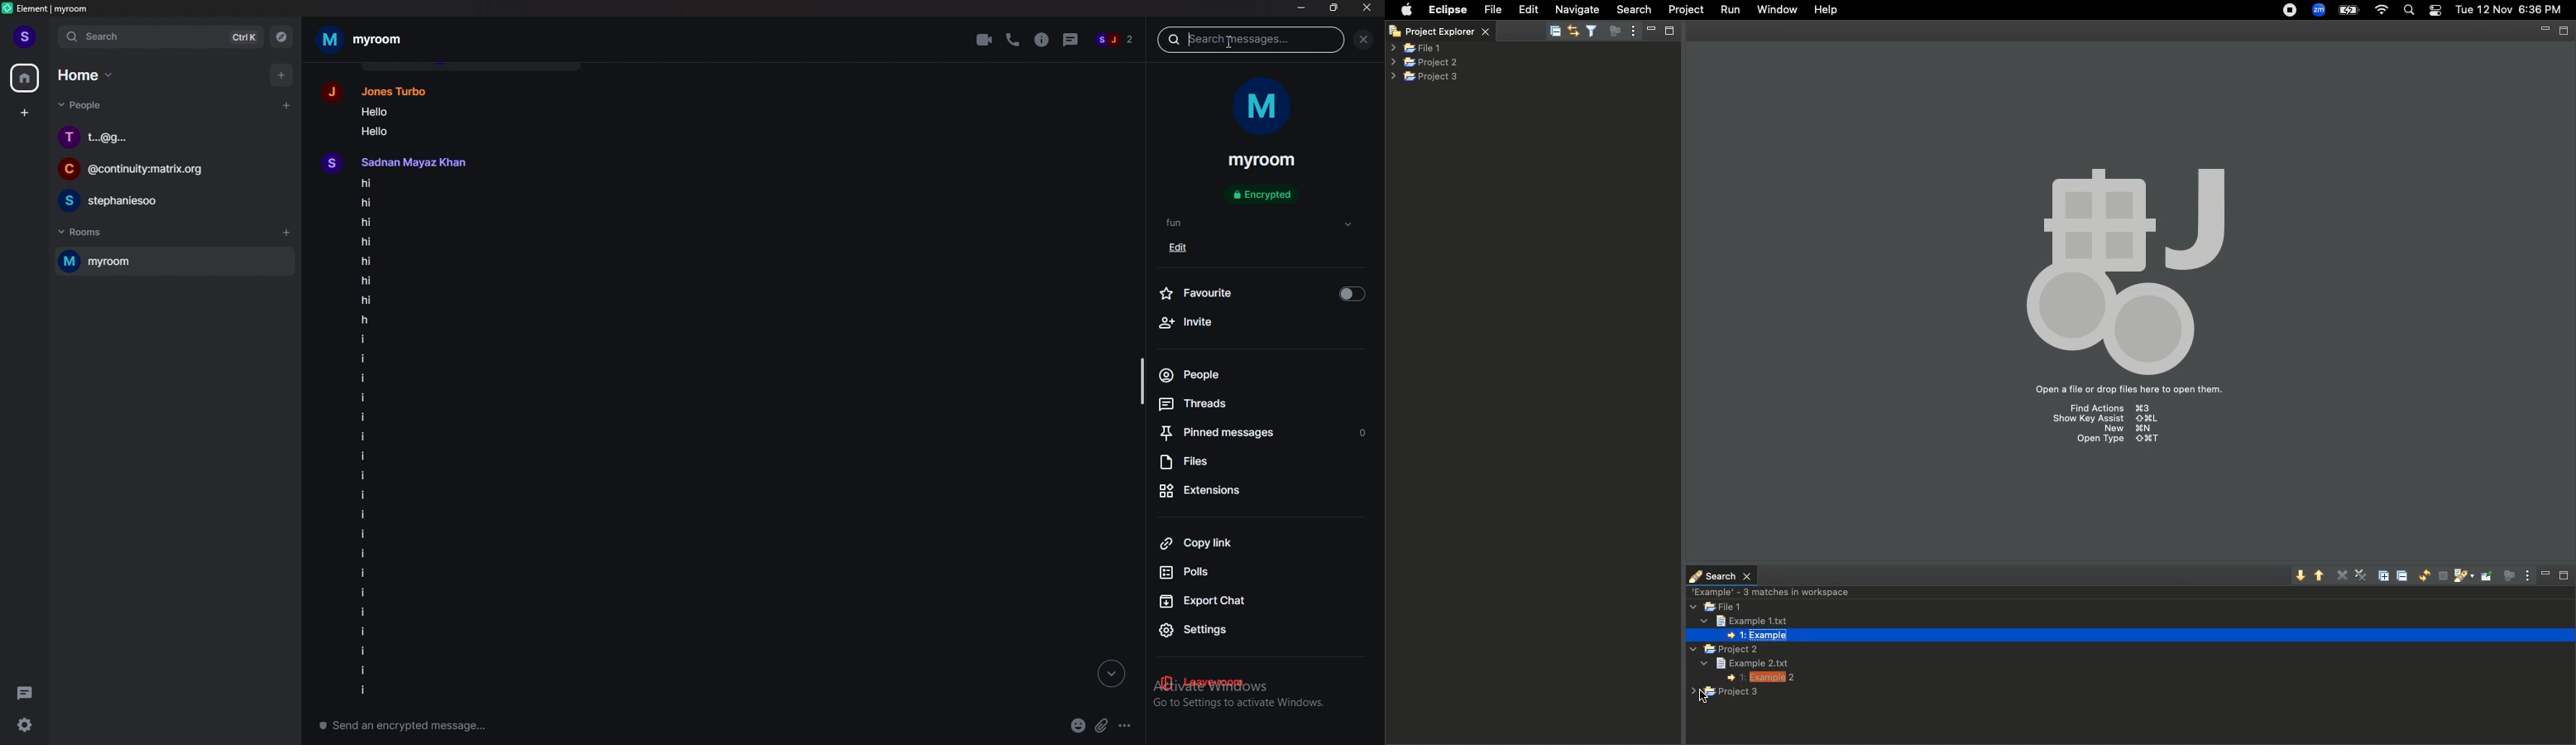  I want to click on voice call, so click(1011, 40).